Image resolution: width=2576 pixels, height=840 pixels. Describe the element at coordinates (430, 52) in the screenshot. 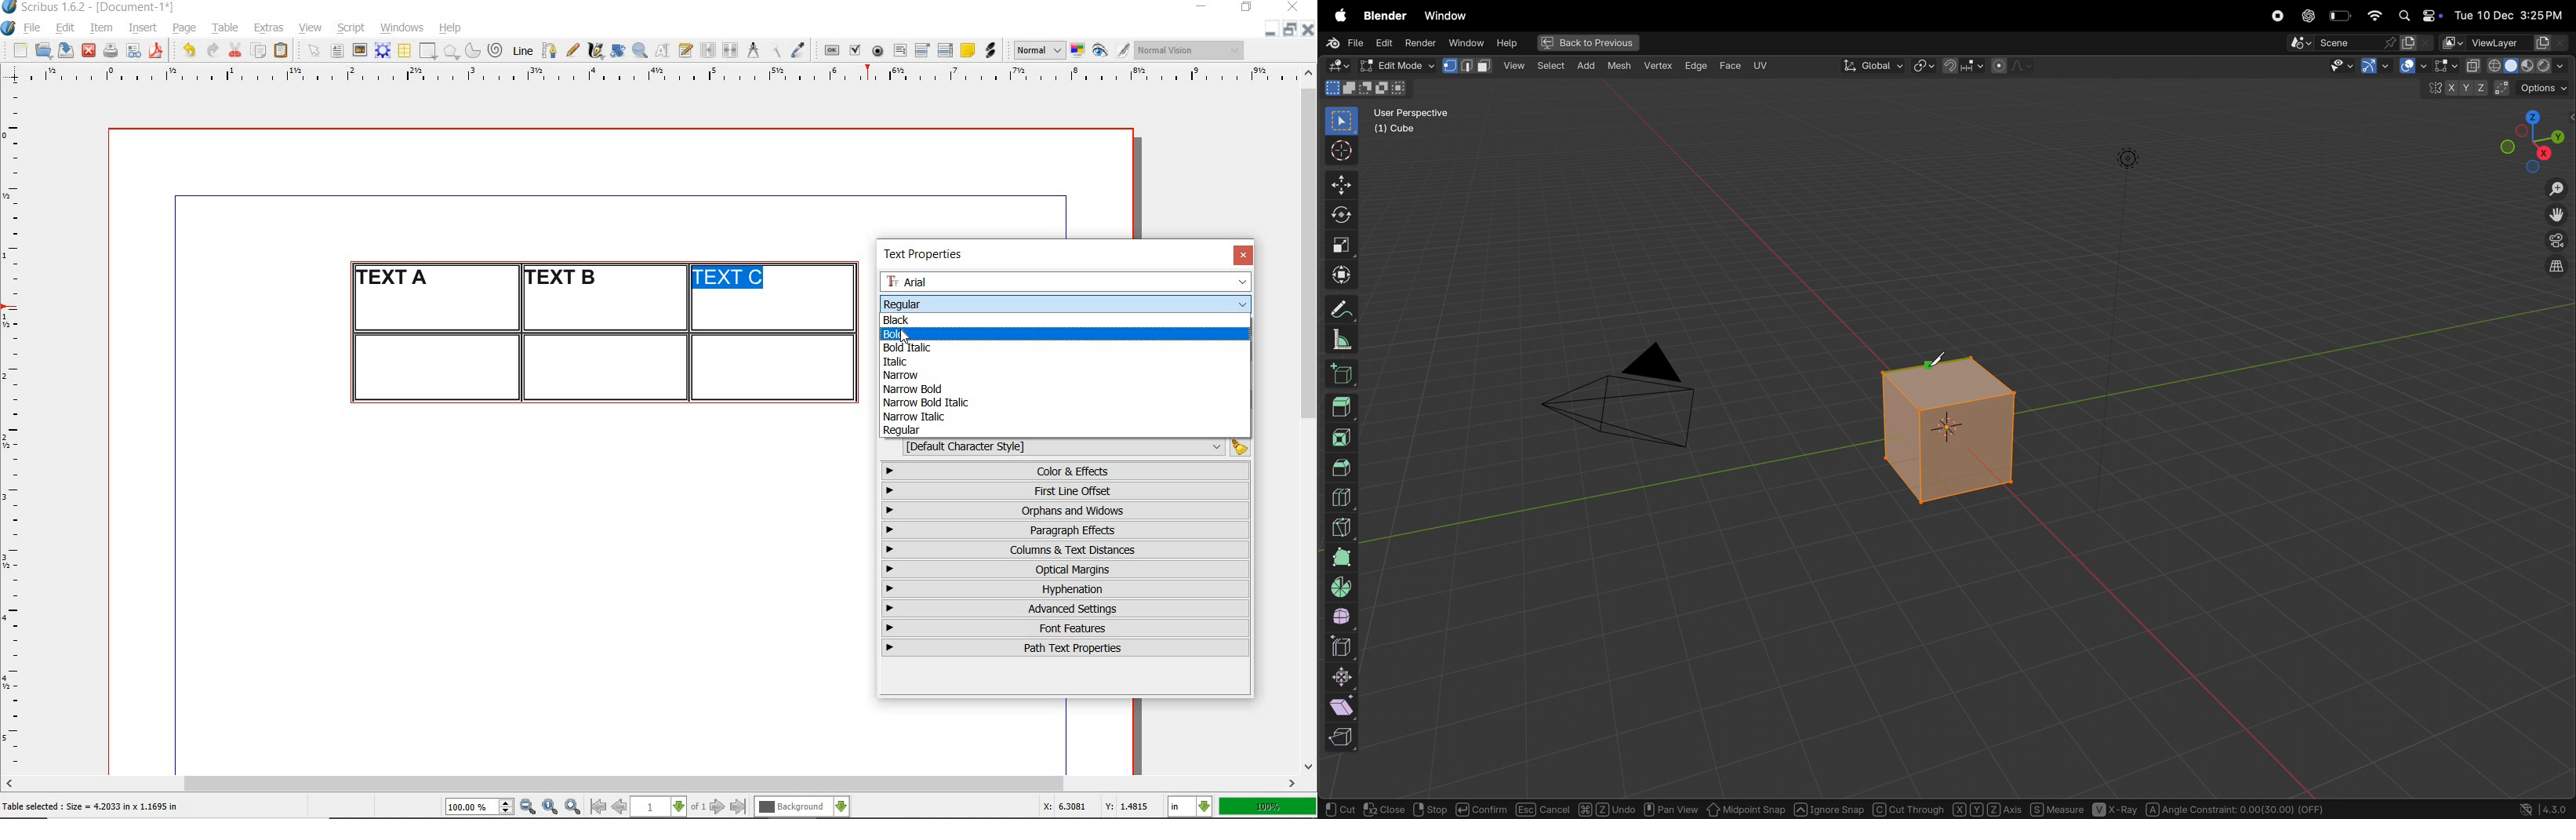

I see `shape` at that location.